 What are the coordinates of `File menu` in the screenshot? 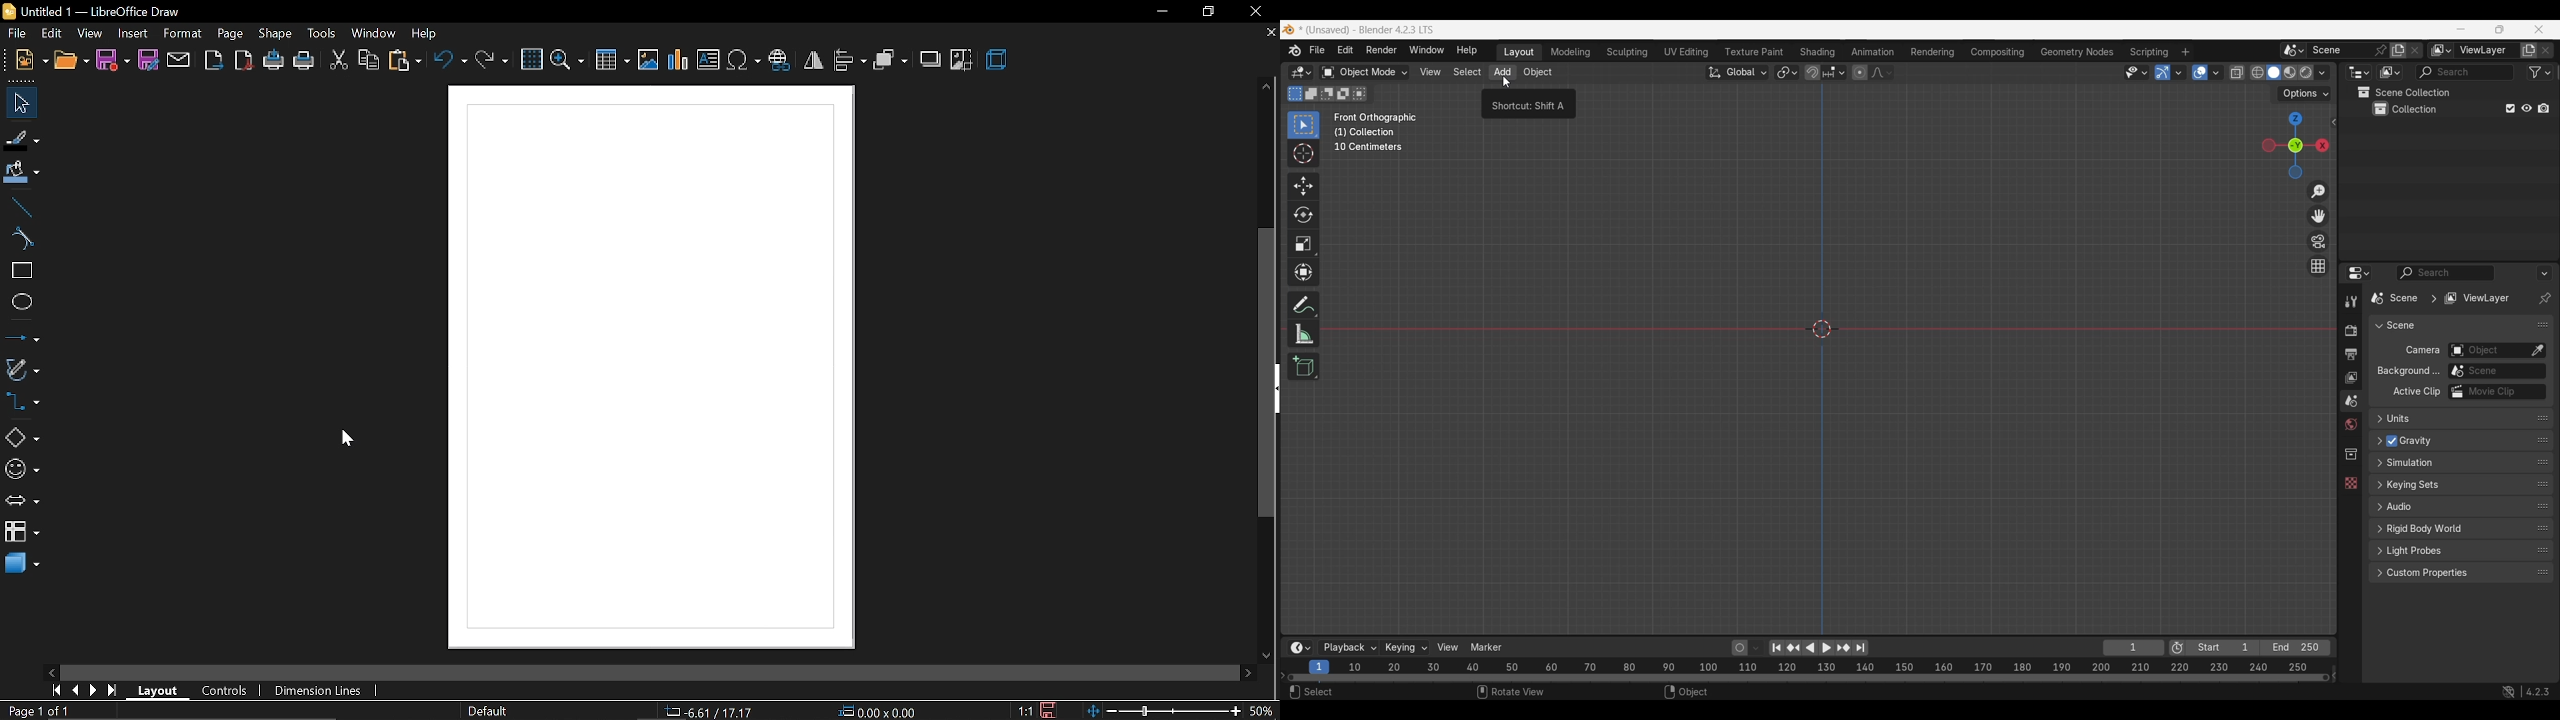 It's located at (1318, 51).